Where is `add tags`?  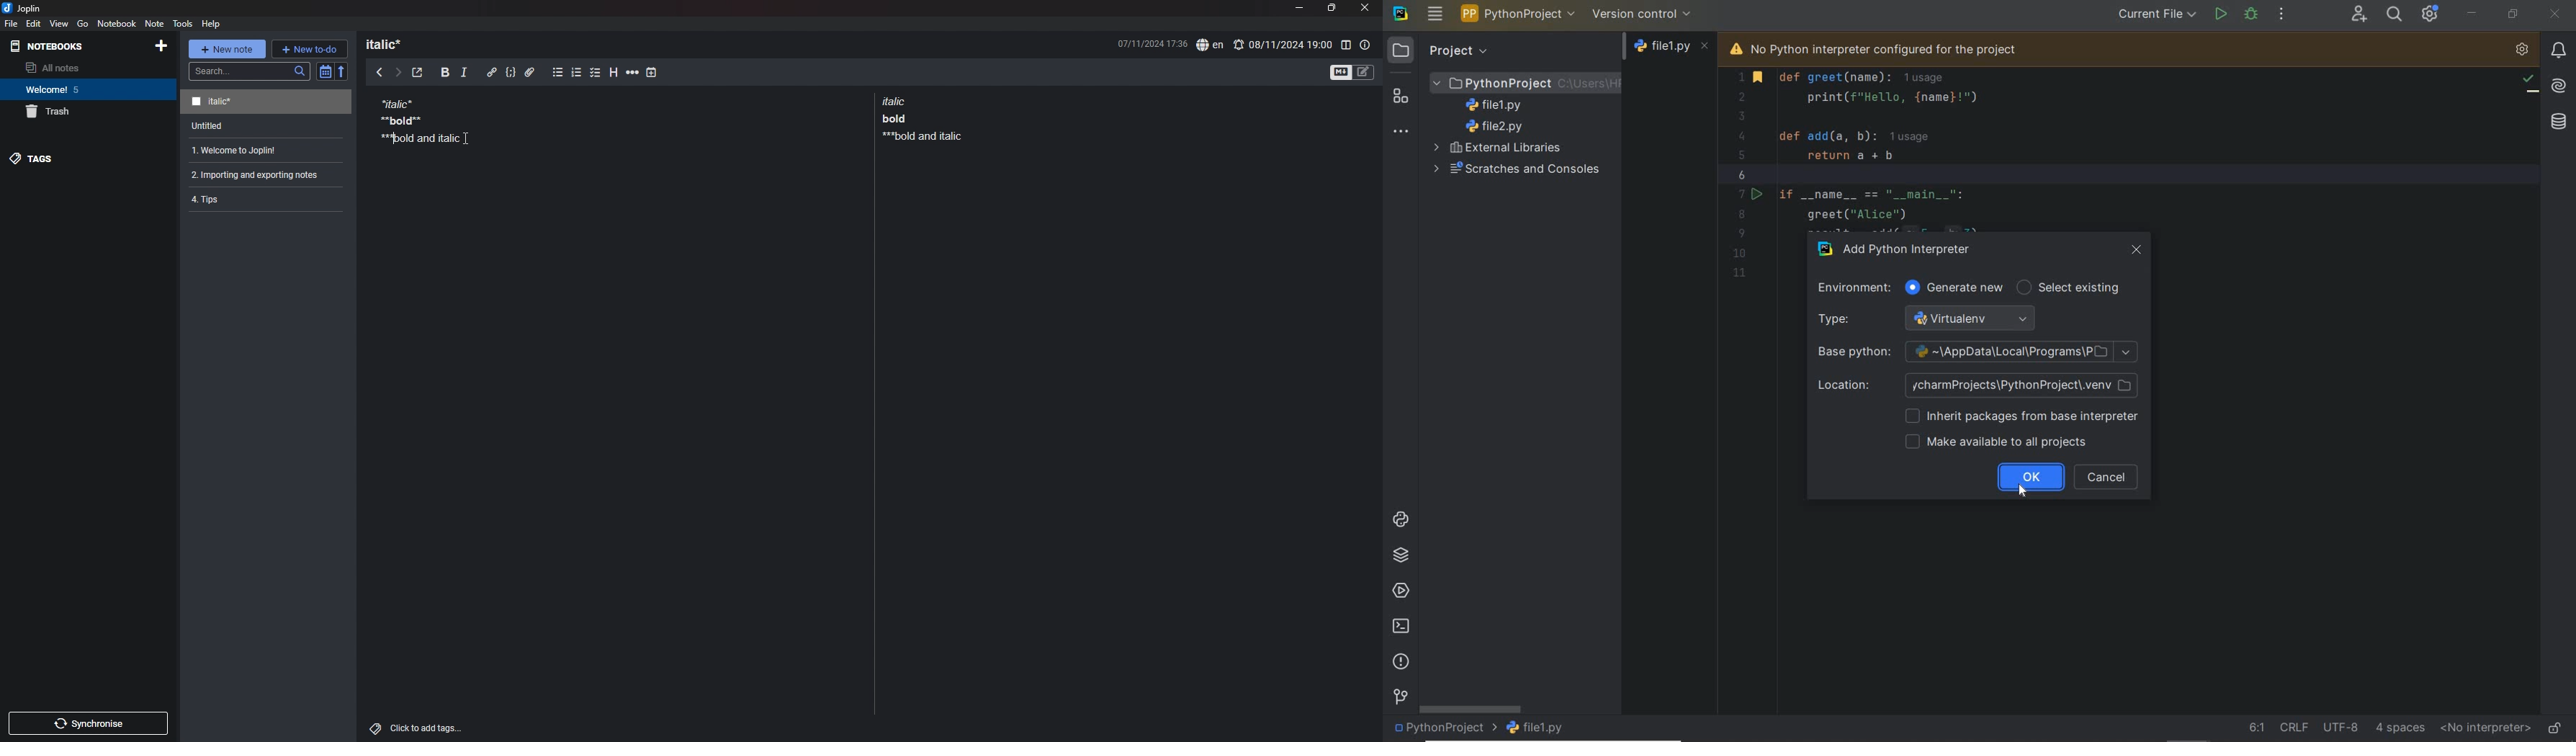
add tags is located at coordinates (418, 728).